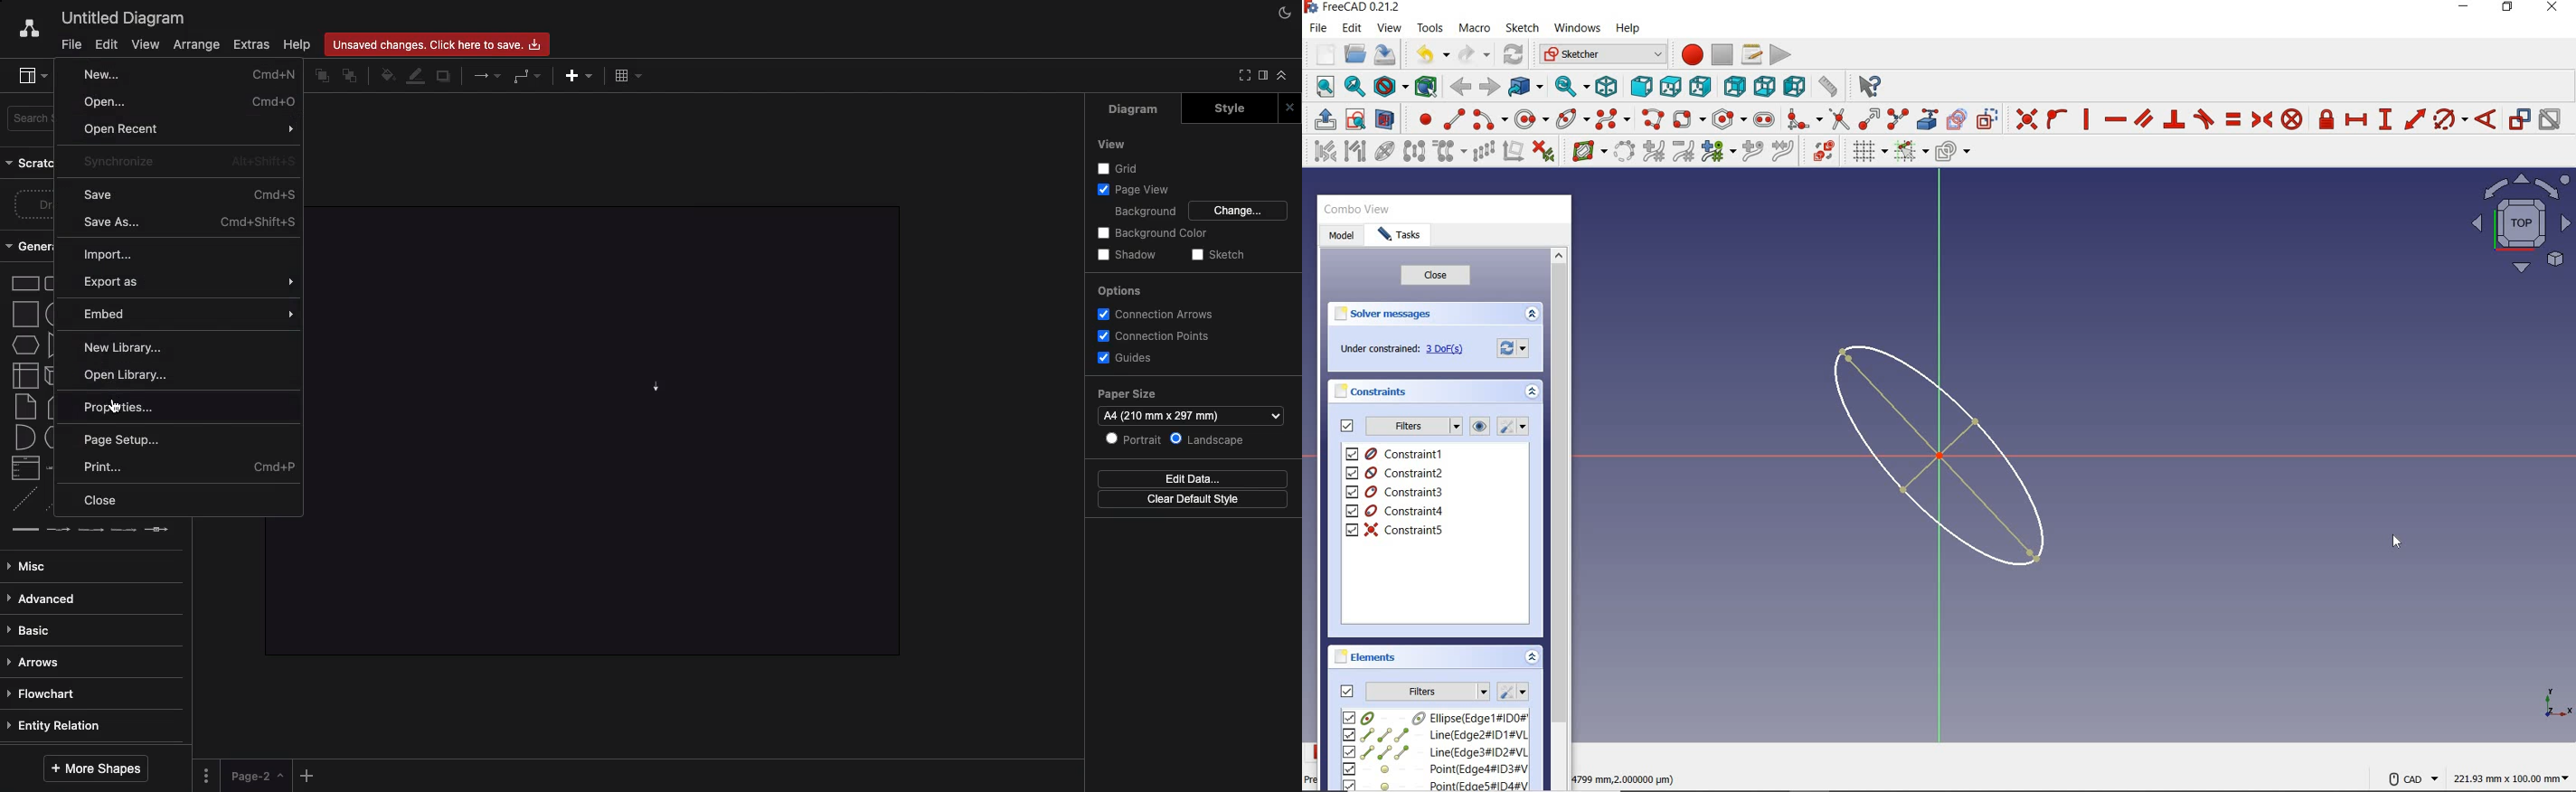  I want to click on Options, so click(209, 774).